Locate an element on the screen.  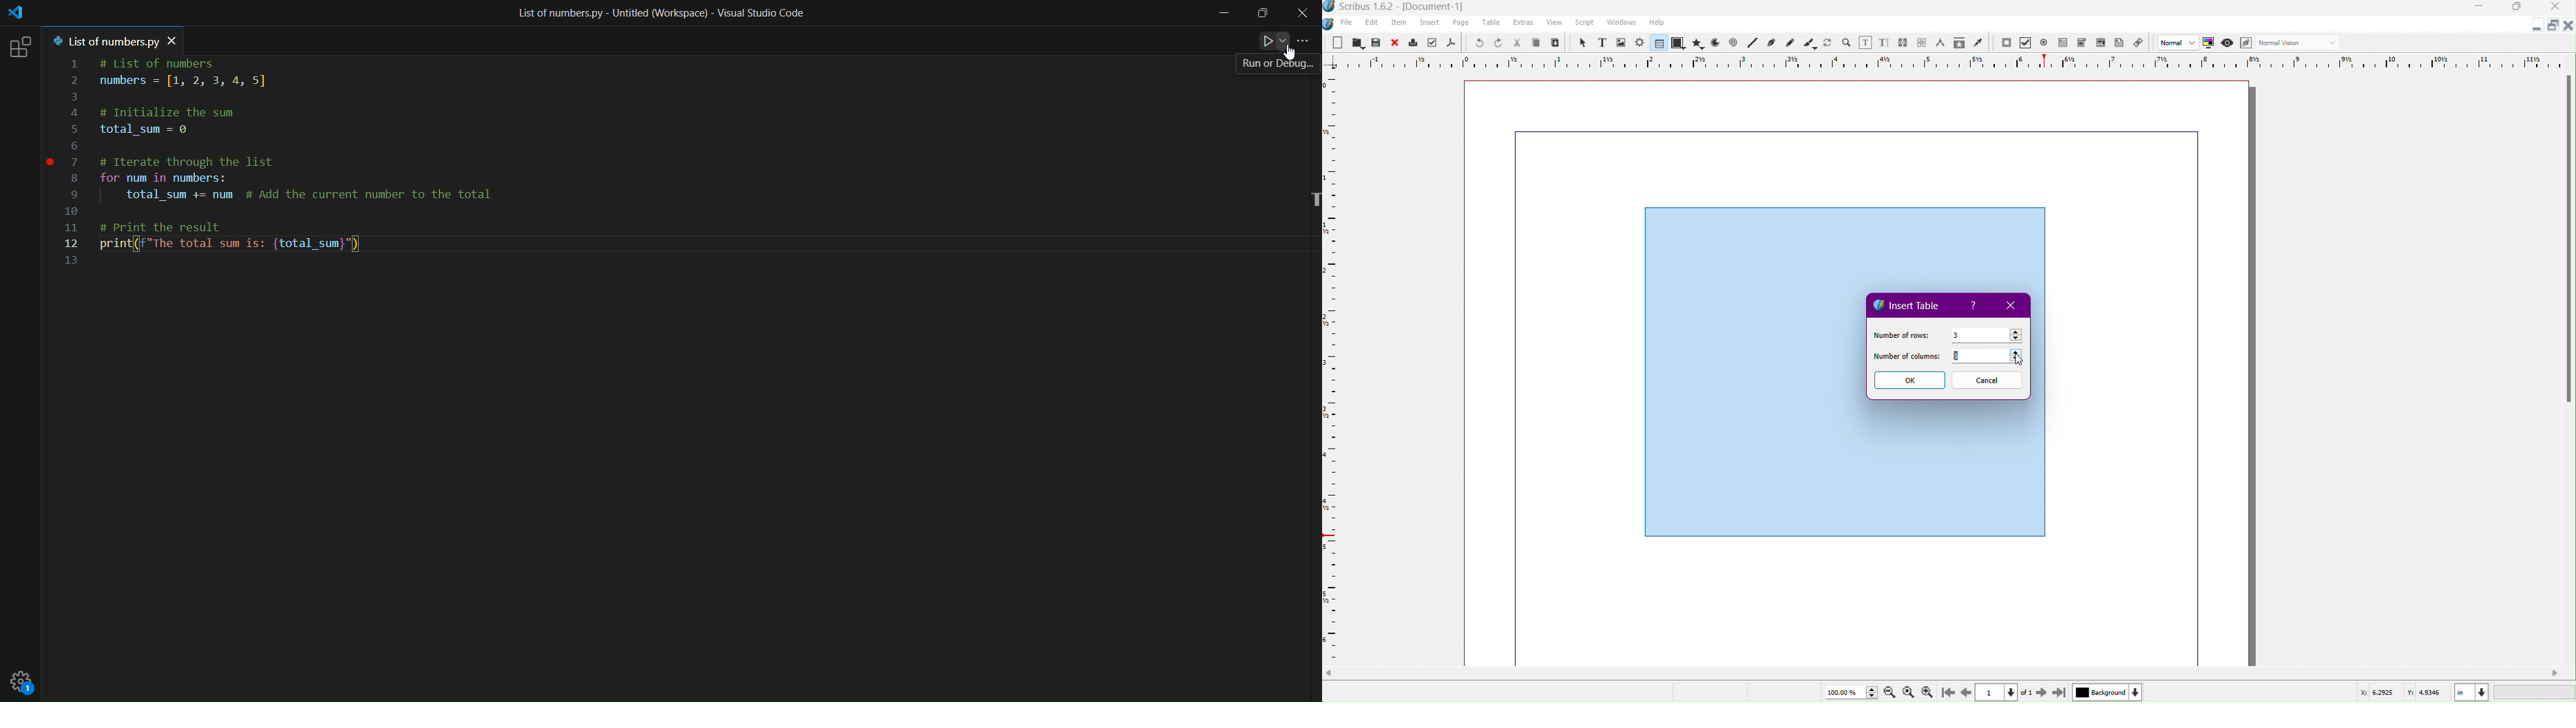
close is located at coordinates (1304, 12).